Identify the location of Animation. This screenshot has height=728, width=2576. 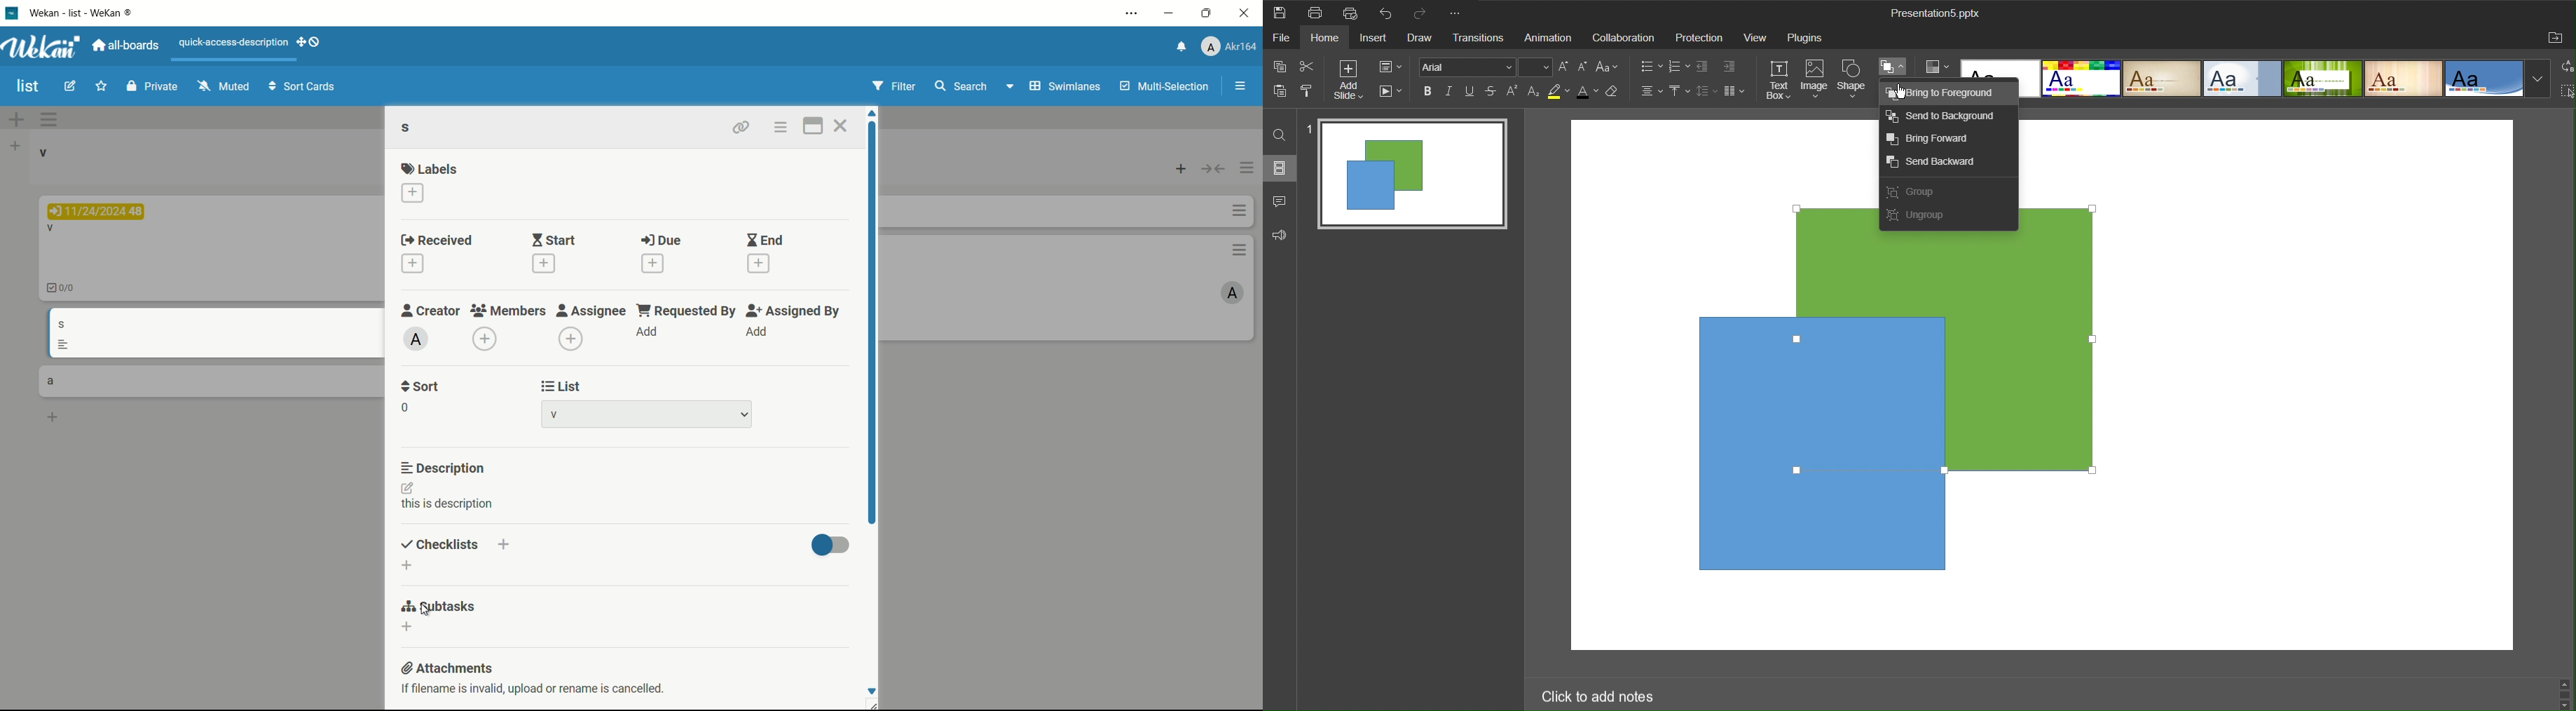
(1550, 38).